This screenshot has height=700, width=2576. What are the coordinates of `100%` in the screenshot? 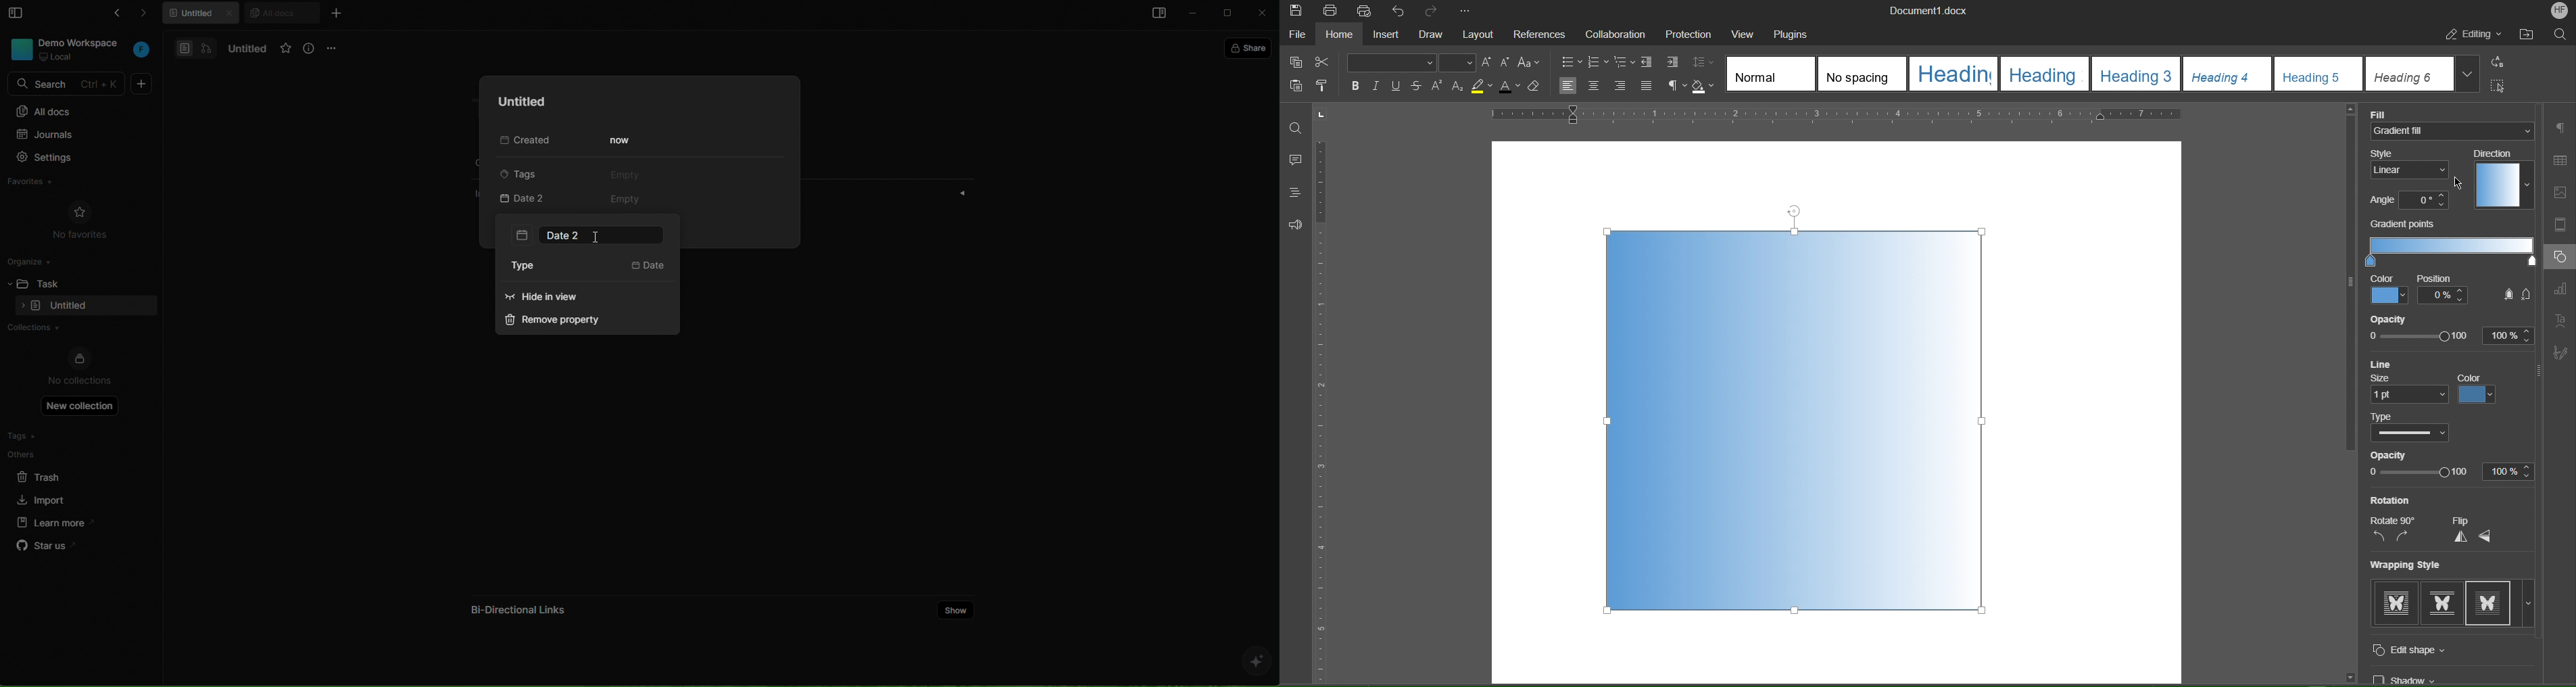 It's located at (2508, 333).